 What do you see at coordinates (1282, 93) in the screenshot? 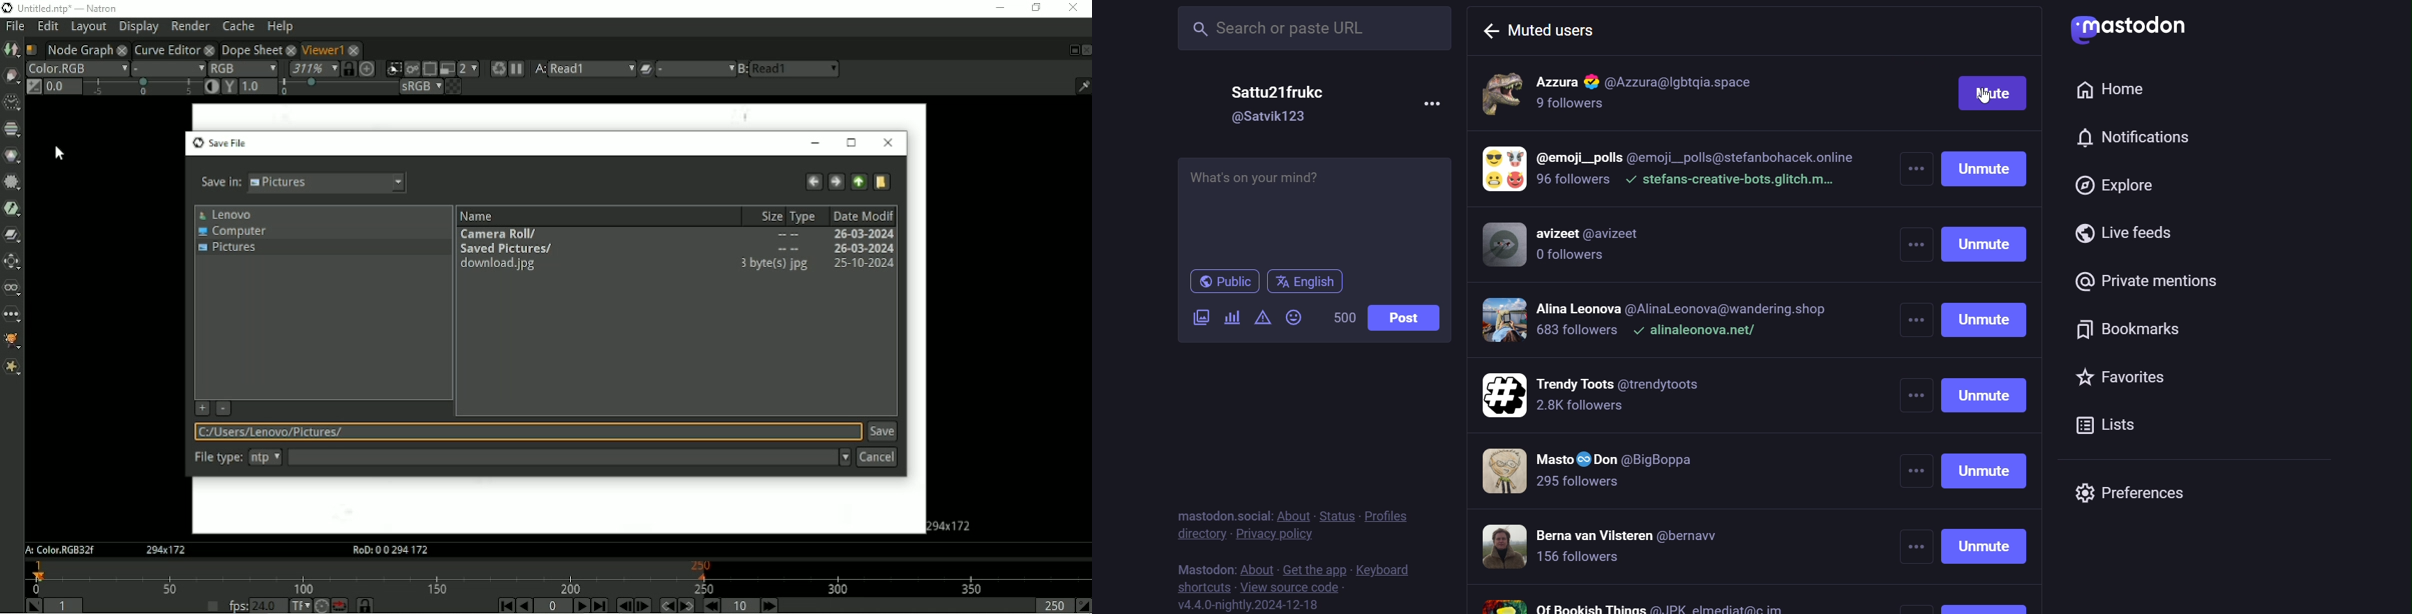
I see `name` at bounding box center [1282, 93].